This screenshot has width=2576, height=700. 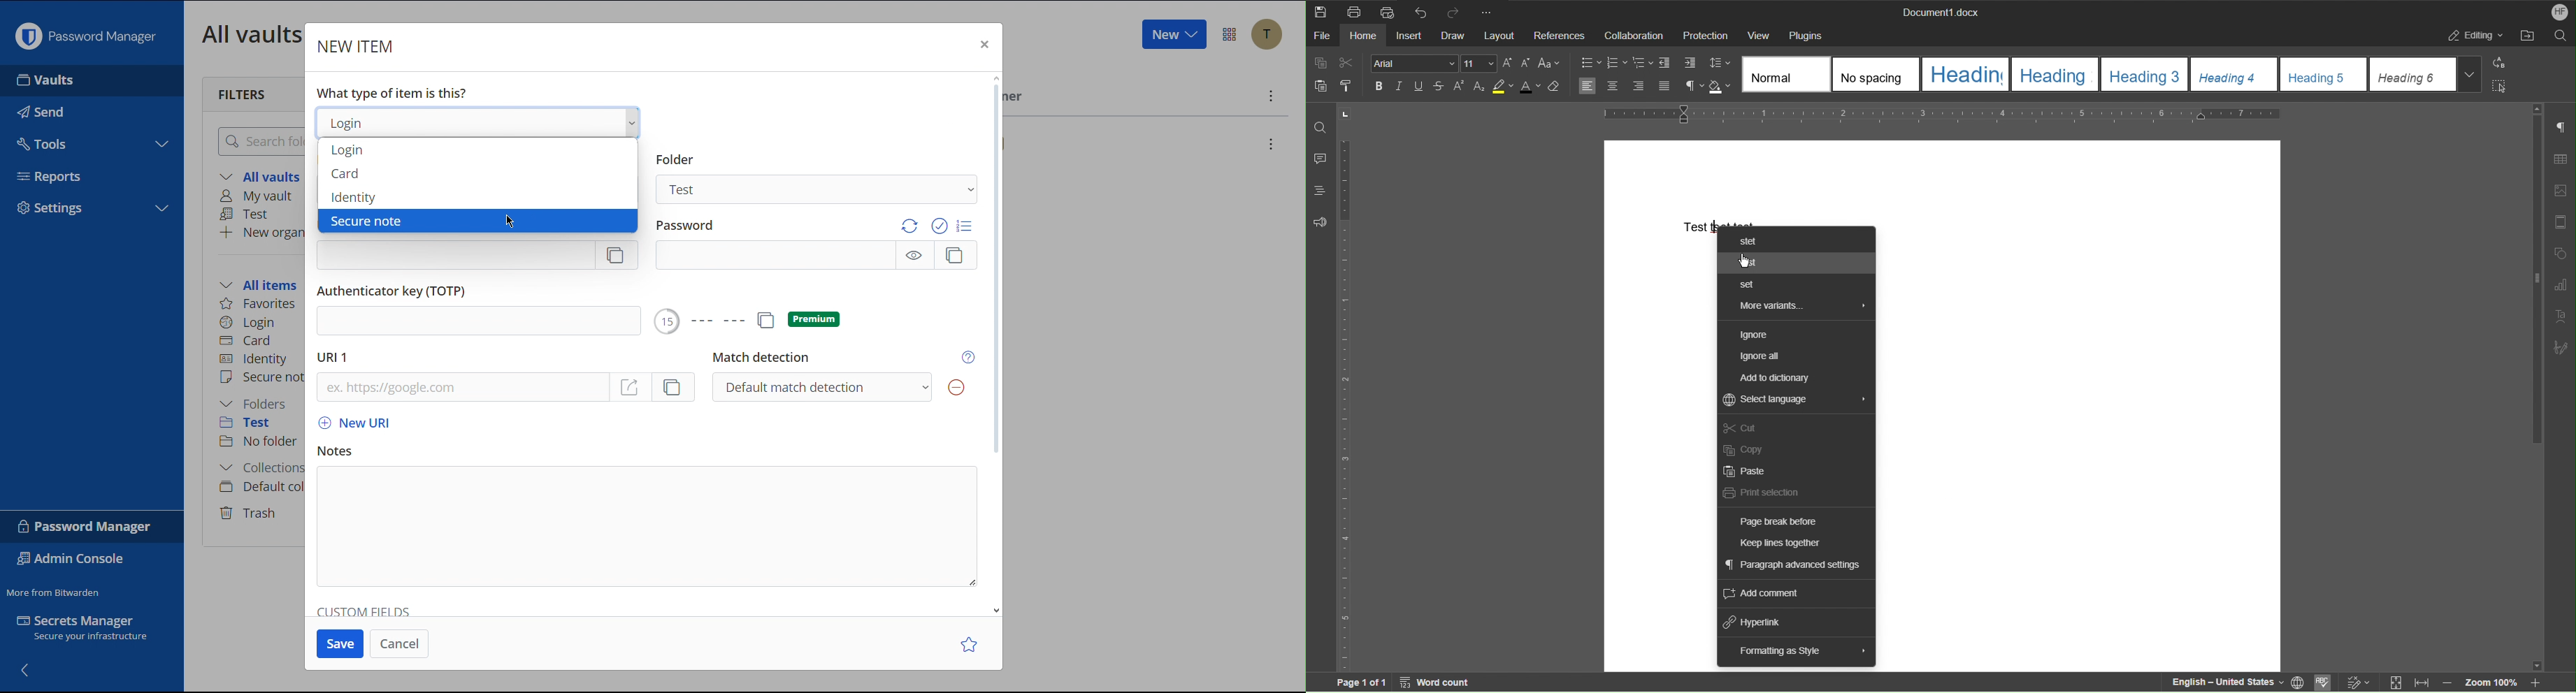 What do you see at coordinates (1781, 545) in the screenshot?
I see `Keep Lines Together` at bounding box center [1781, 545].